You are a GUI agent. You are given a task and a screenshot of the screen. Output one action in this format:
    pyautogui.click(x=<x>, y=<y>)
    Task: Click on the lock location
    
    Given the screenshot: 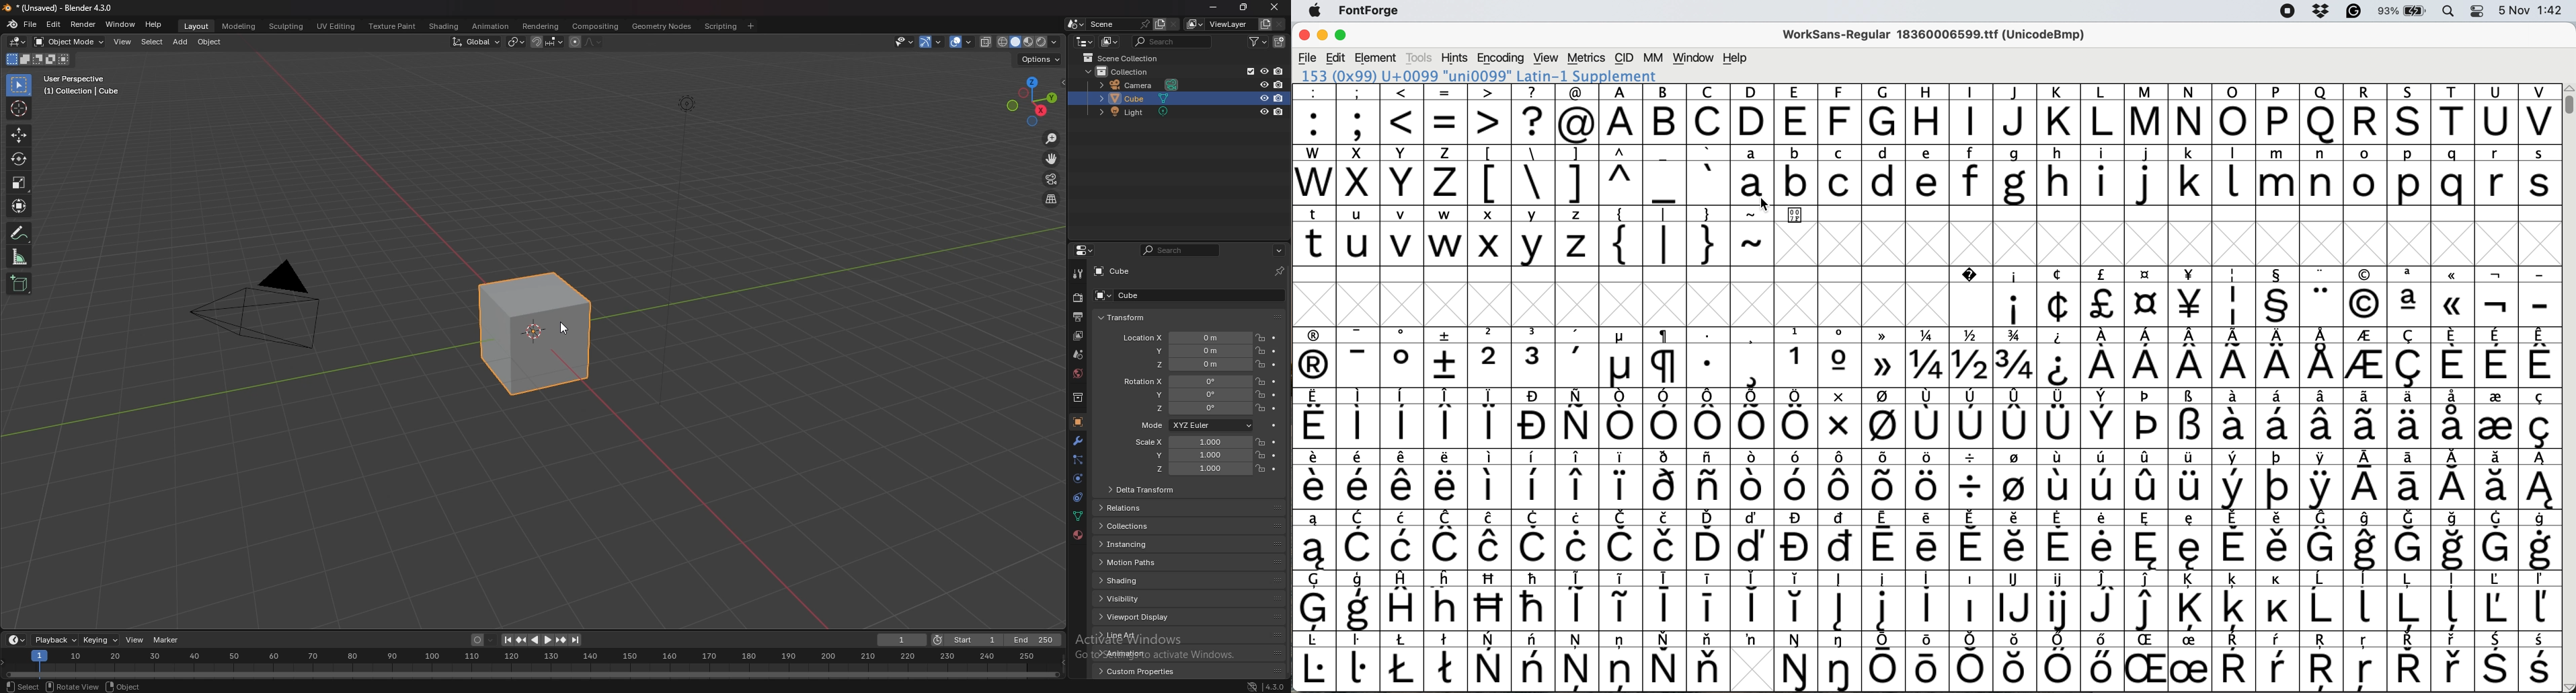 What is the action you would take?
    pyautogui.click(x=1261, y=441)
    